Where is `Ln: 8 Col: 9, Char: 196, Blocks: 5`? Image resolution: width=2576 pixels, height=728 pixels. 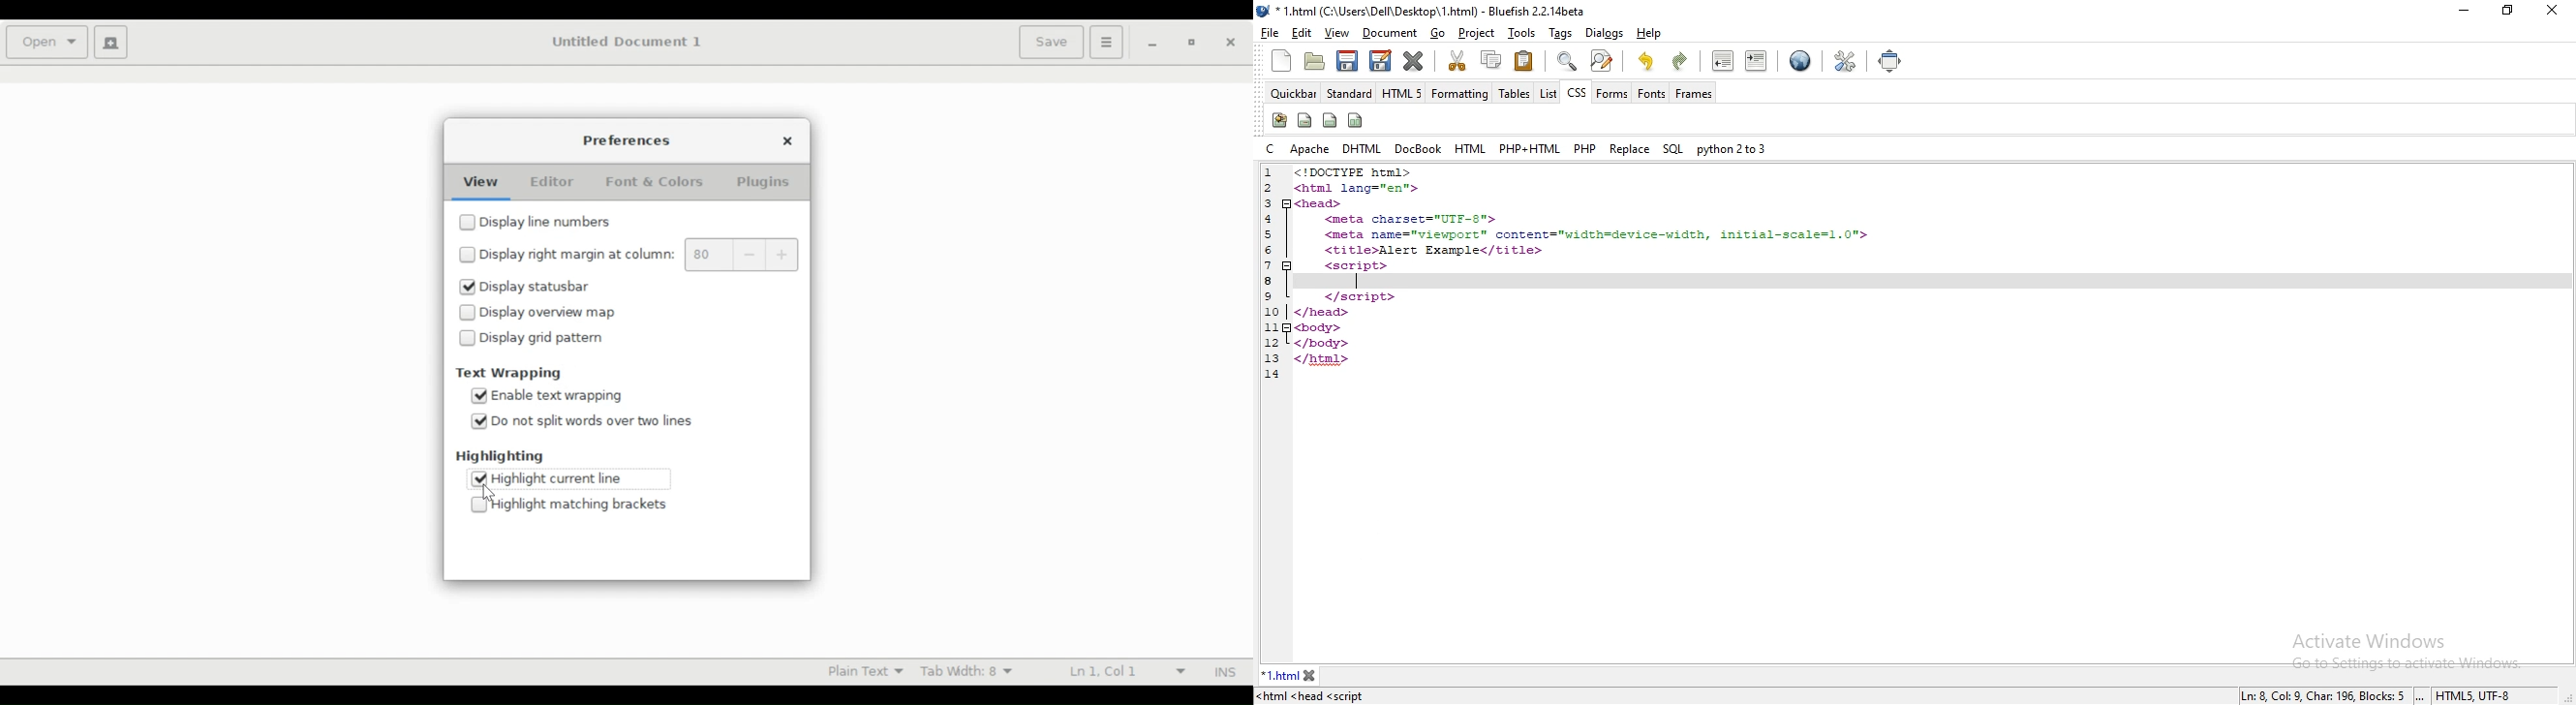 Ln: 8 Col: 9, Char: 196, Blocks: 5 is located at coordinates (2325, 696).